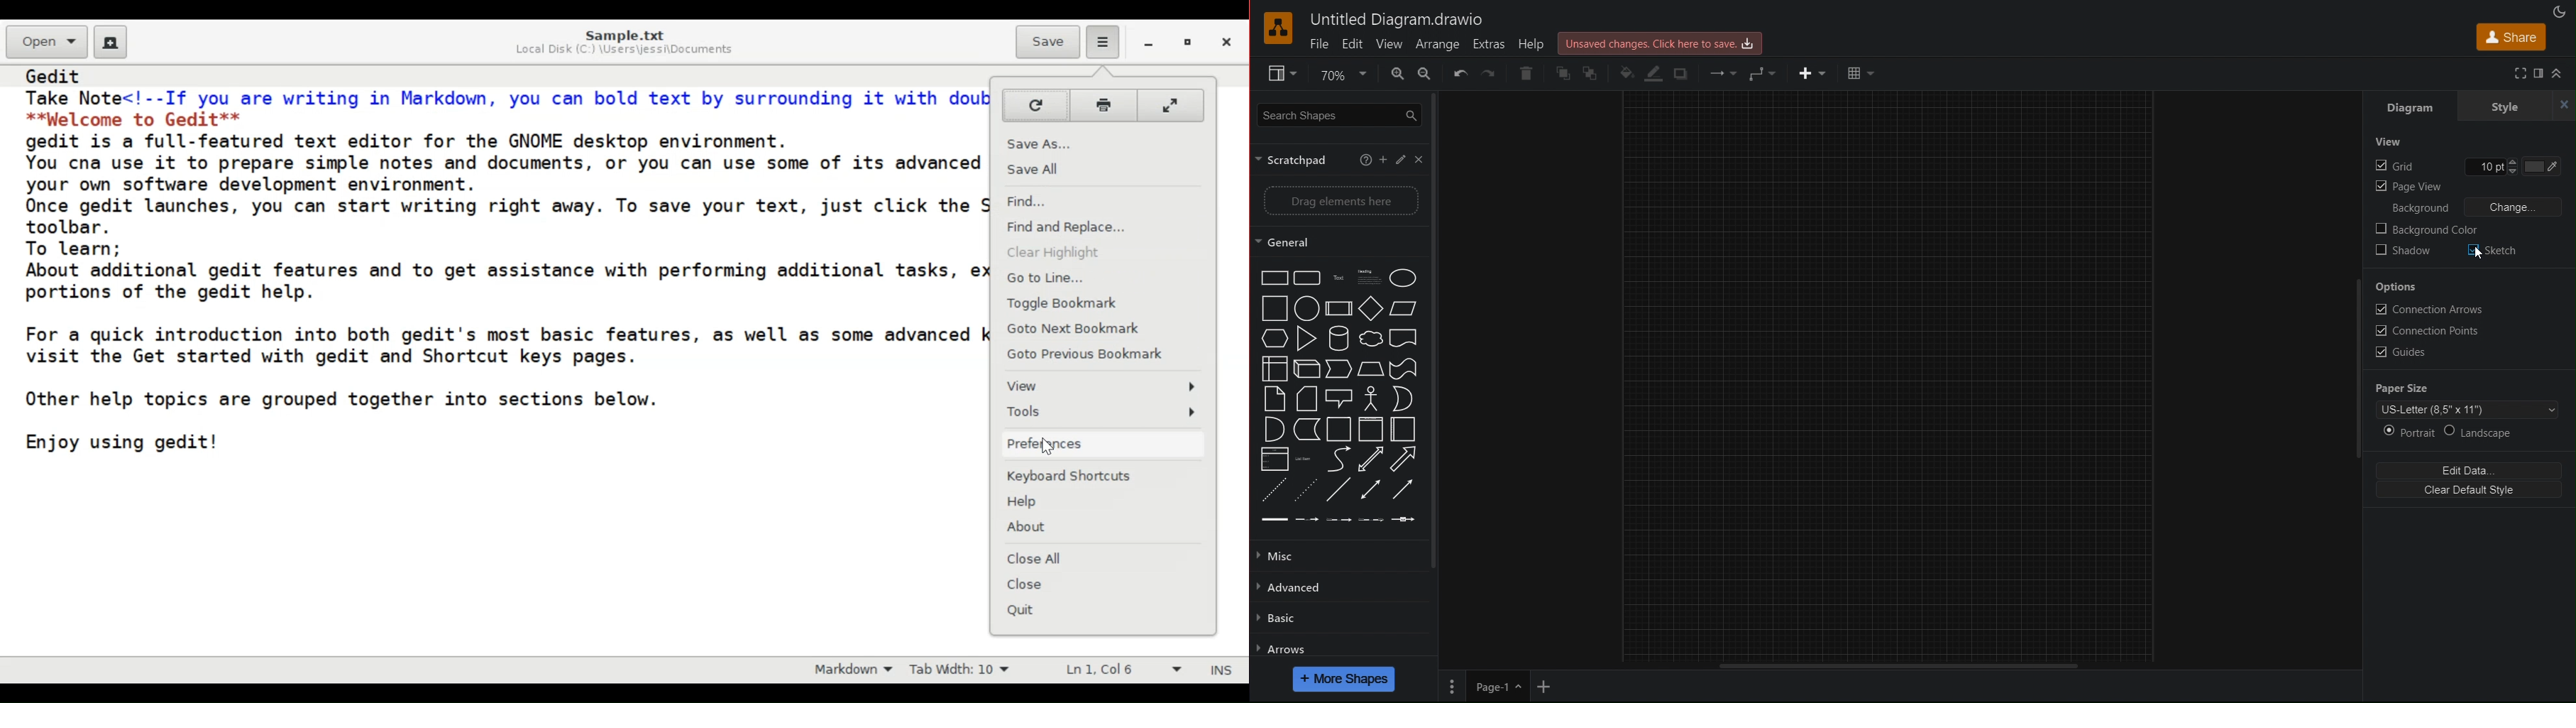 Image resolution: width=2576 pixels, height=728 pixels. Describe the element at coordinates (1440, 330) in the screenshot. I see `scrollbar` at that location.